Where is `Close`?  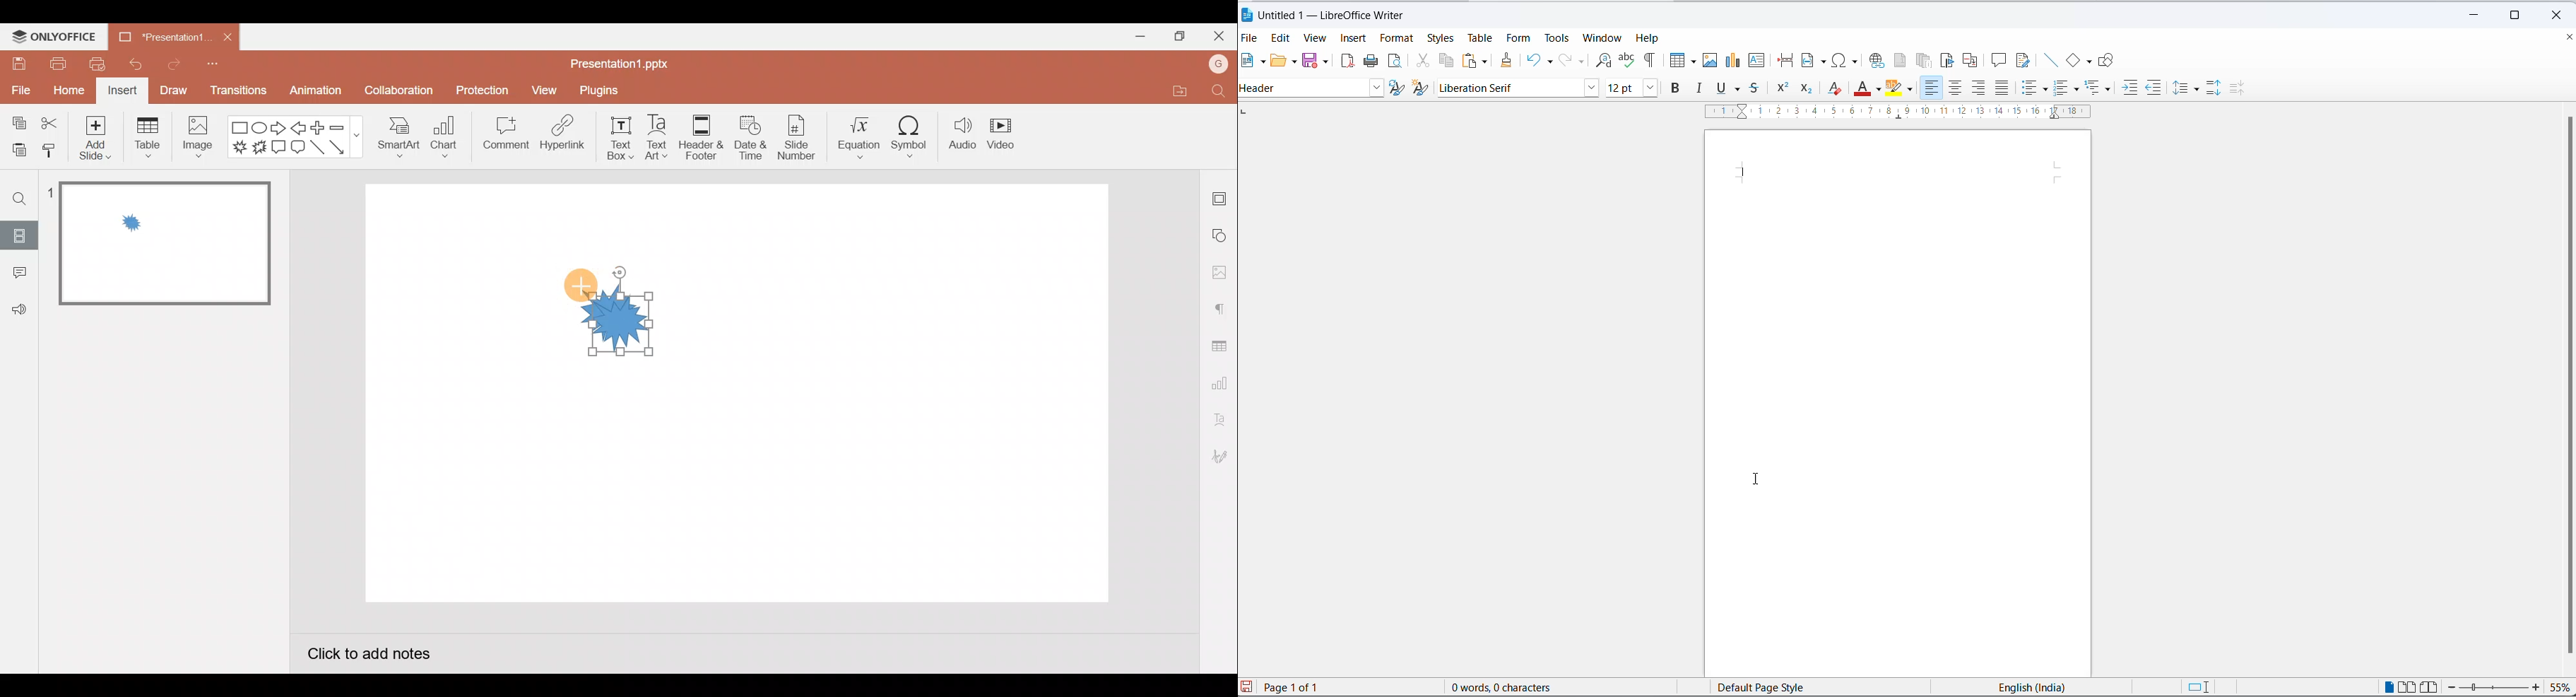 Close is located at coordinates (230, 37).